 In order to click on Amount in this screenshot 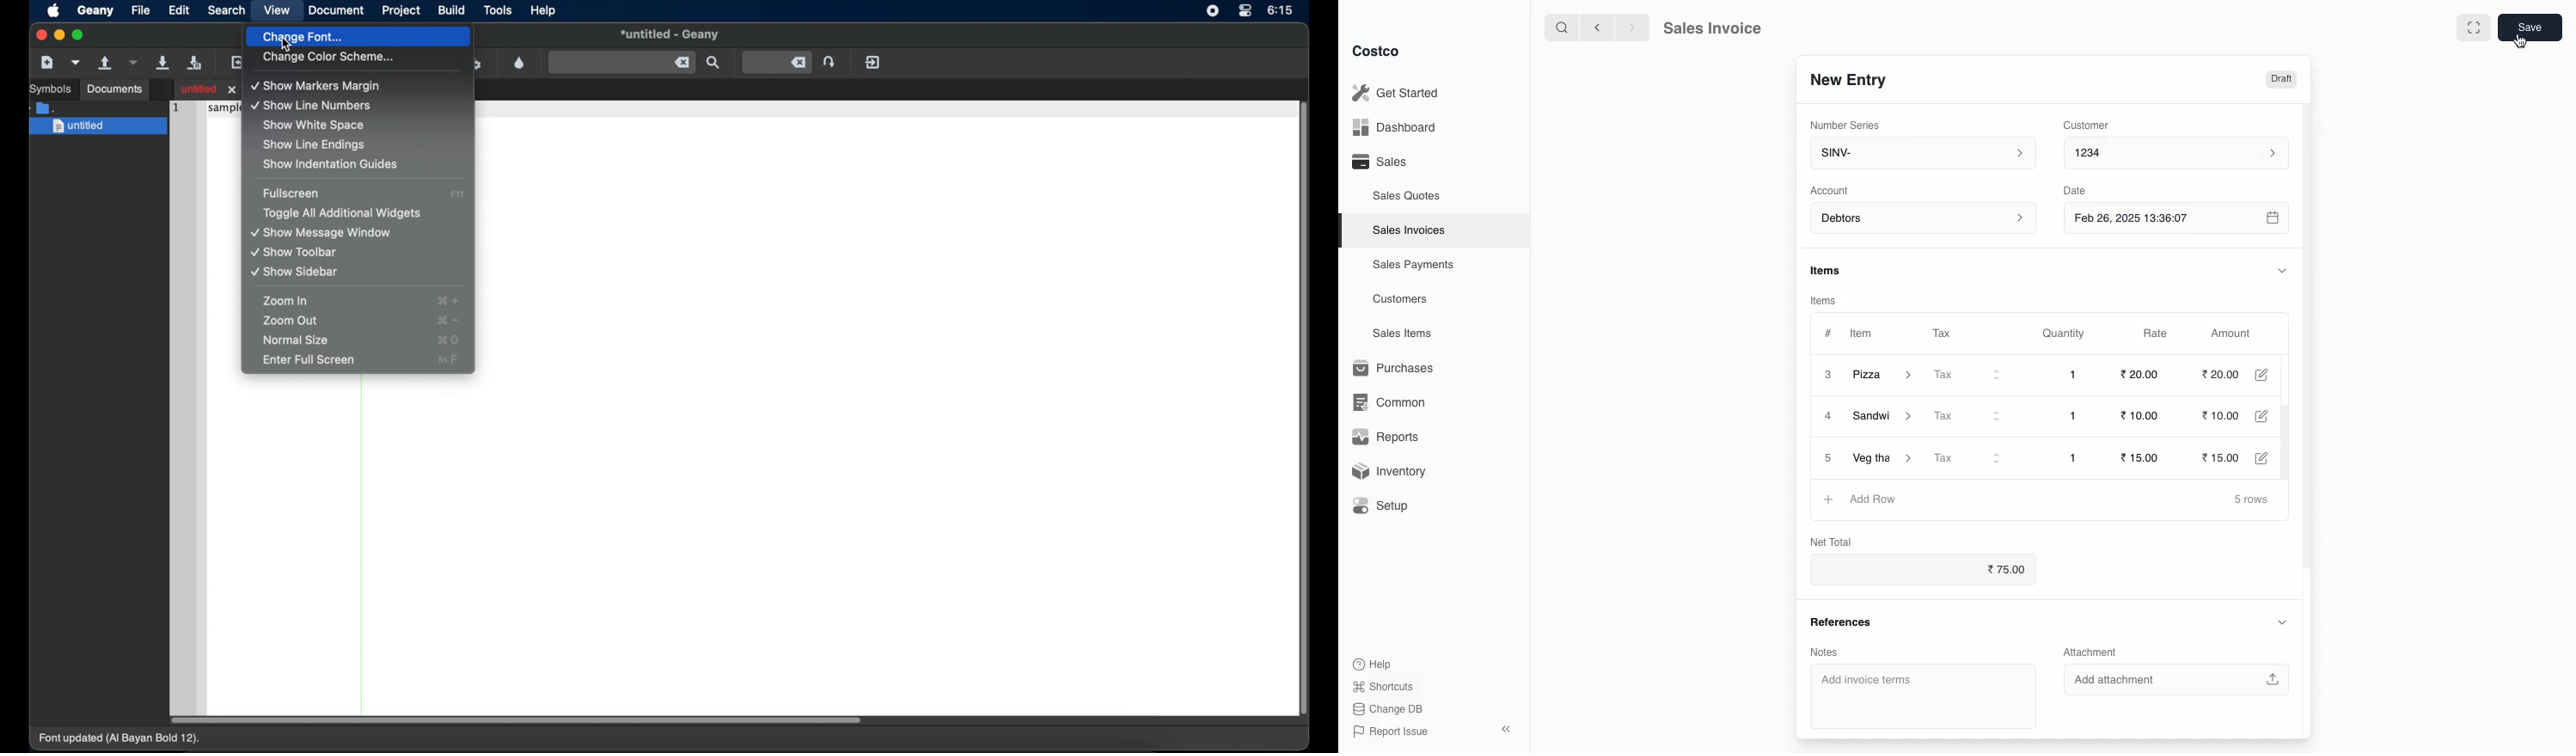, I will do `click(2236, 334)`.